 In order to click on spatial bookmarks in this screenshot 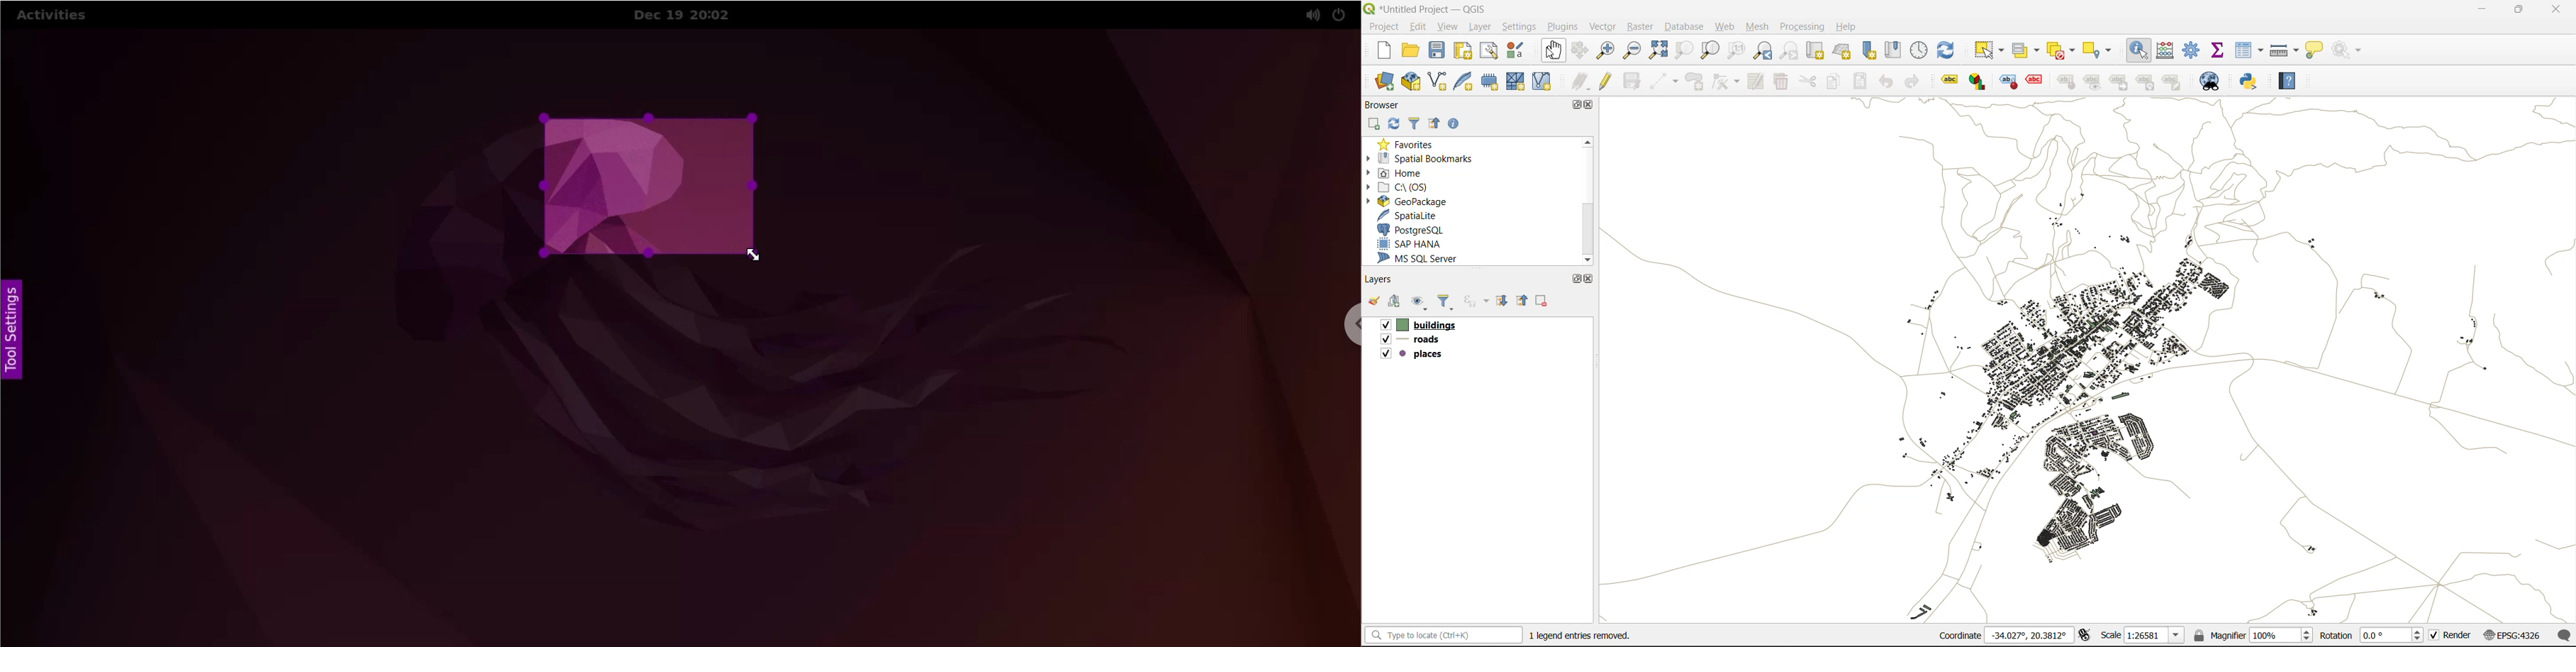, I will do `click(1430, 159)`.